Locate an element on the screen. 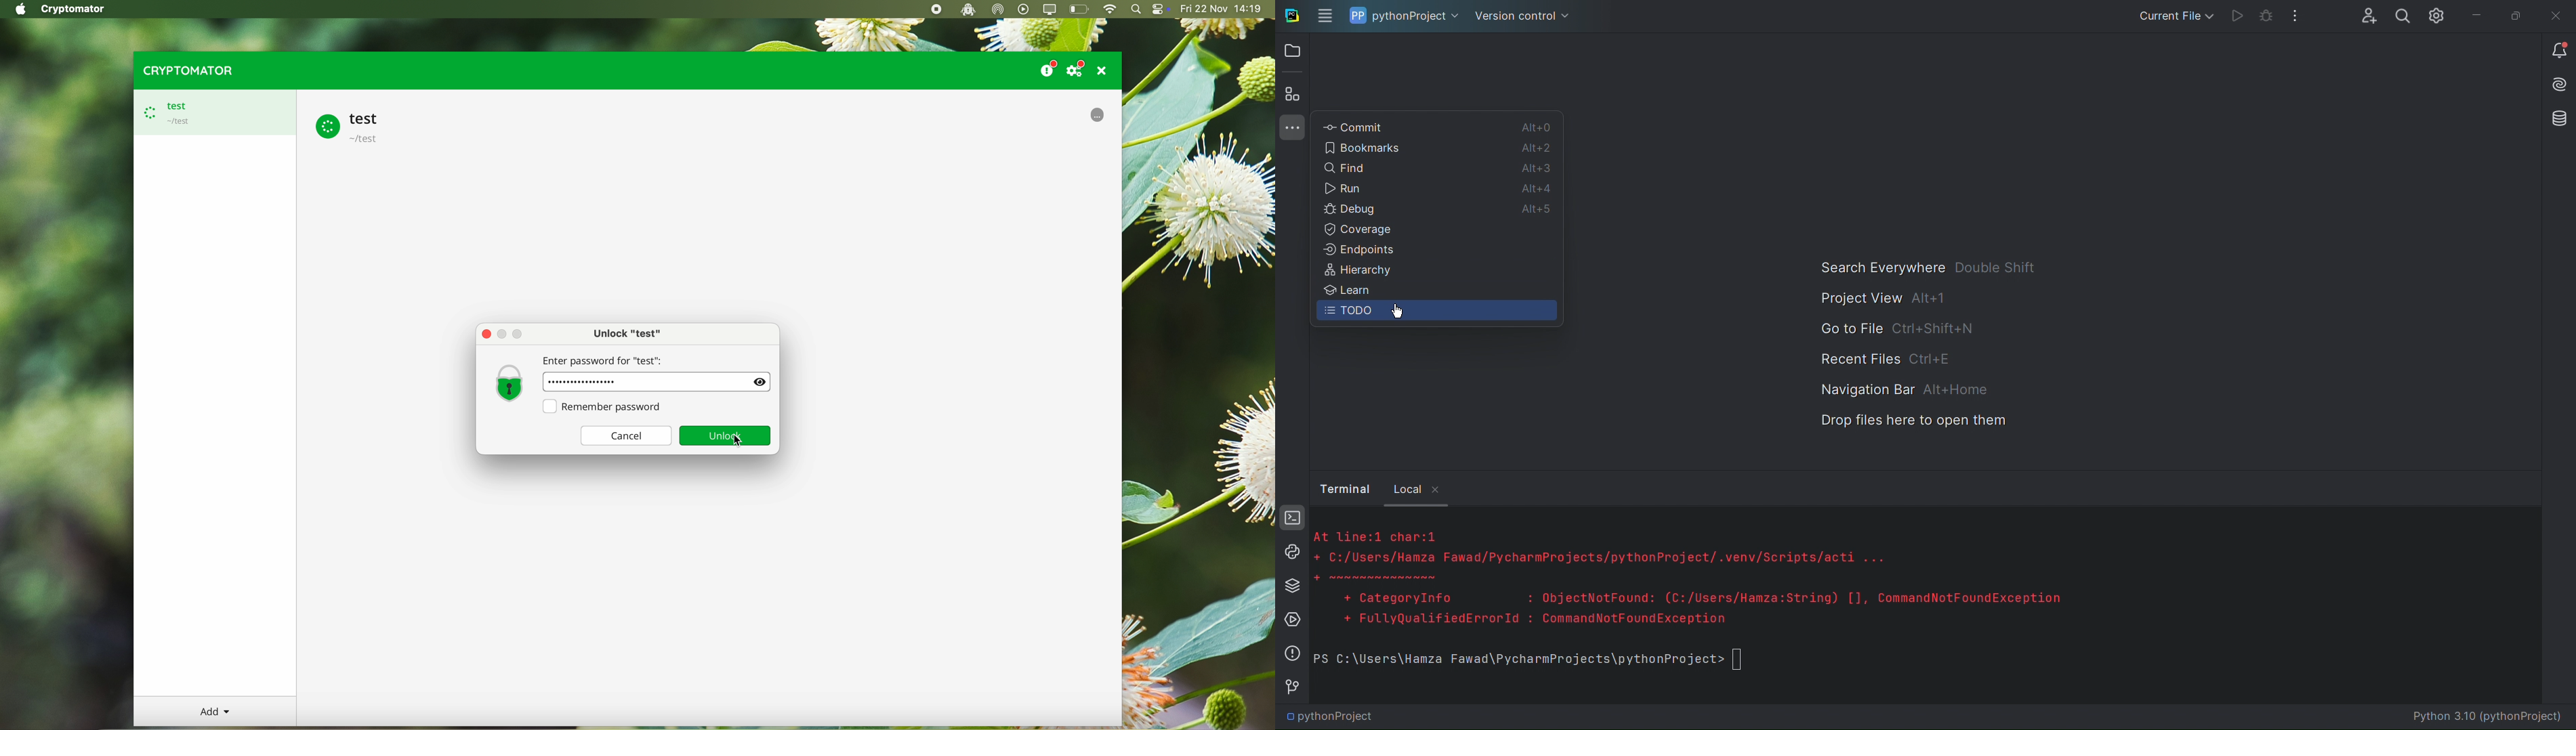  Show is located at coordinates (760, 381).